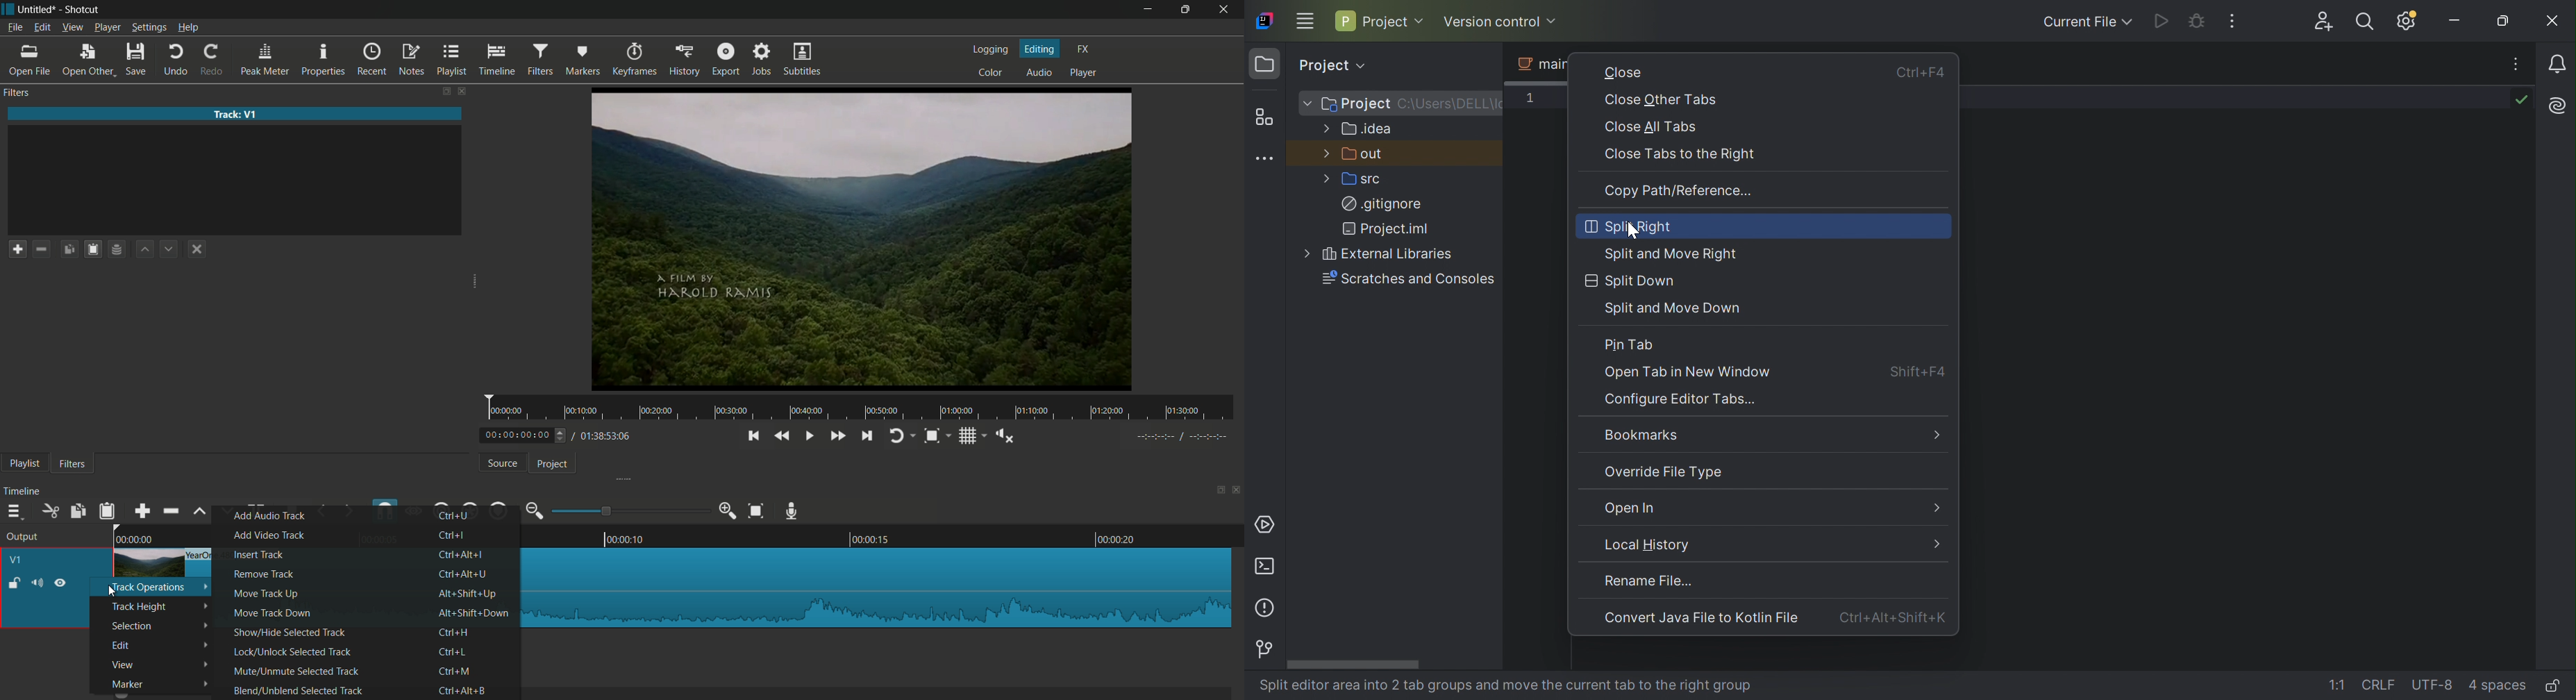  I want to click on peak meter, so click(265, 60).